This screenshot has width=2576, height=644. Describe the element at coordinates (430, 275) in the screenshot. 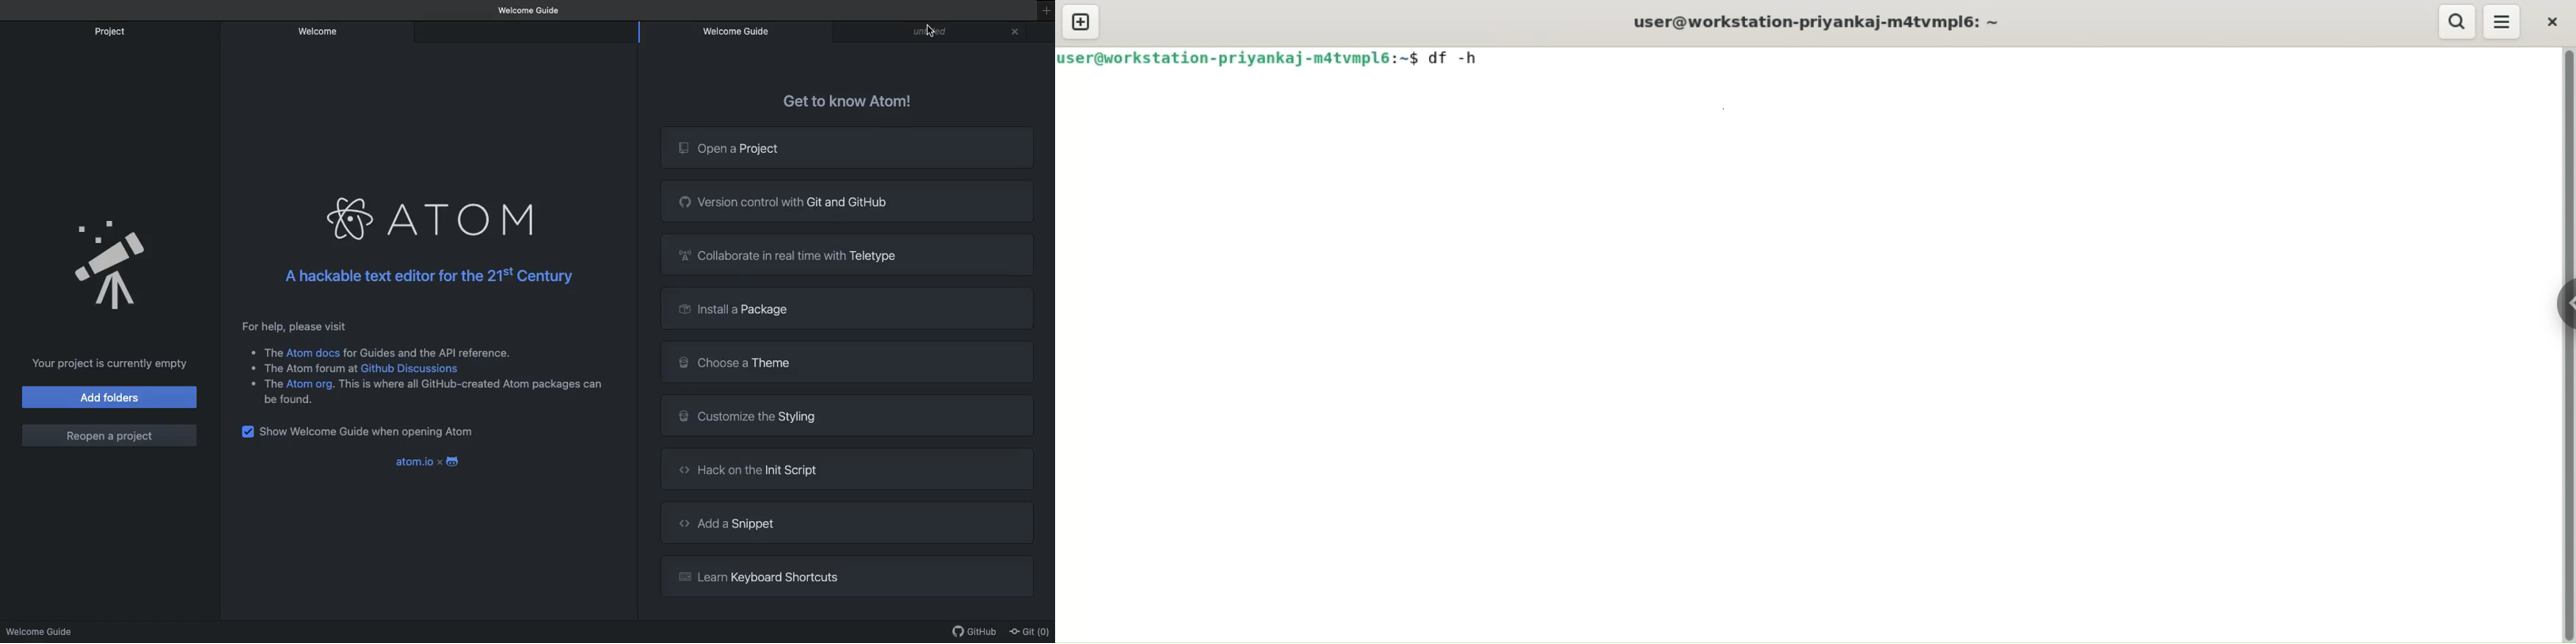

I see `A hackable text editor` at that location.